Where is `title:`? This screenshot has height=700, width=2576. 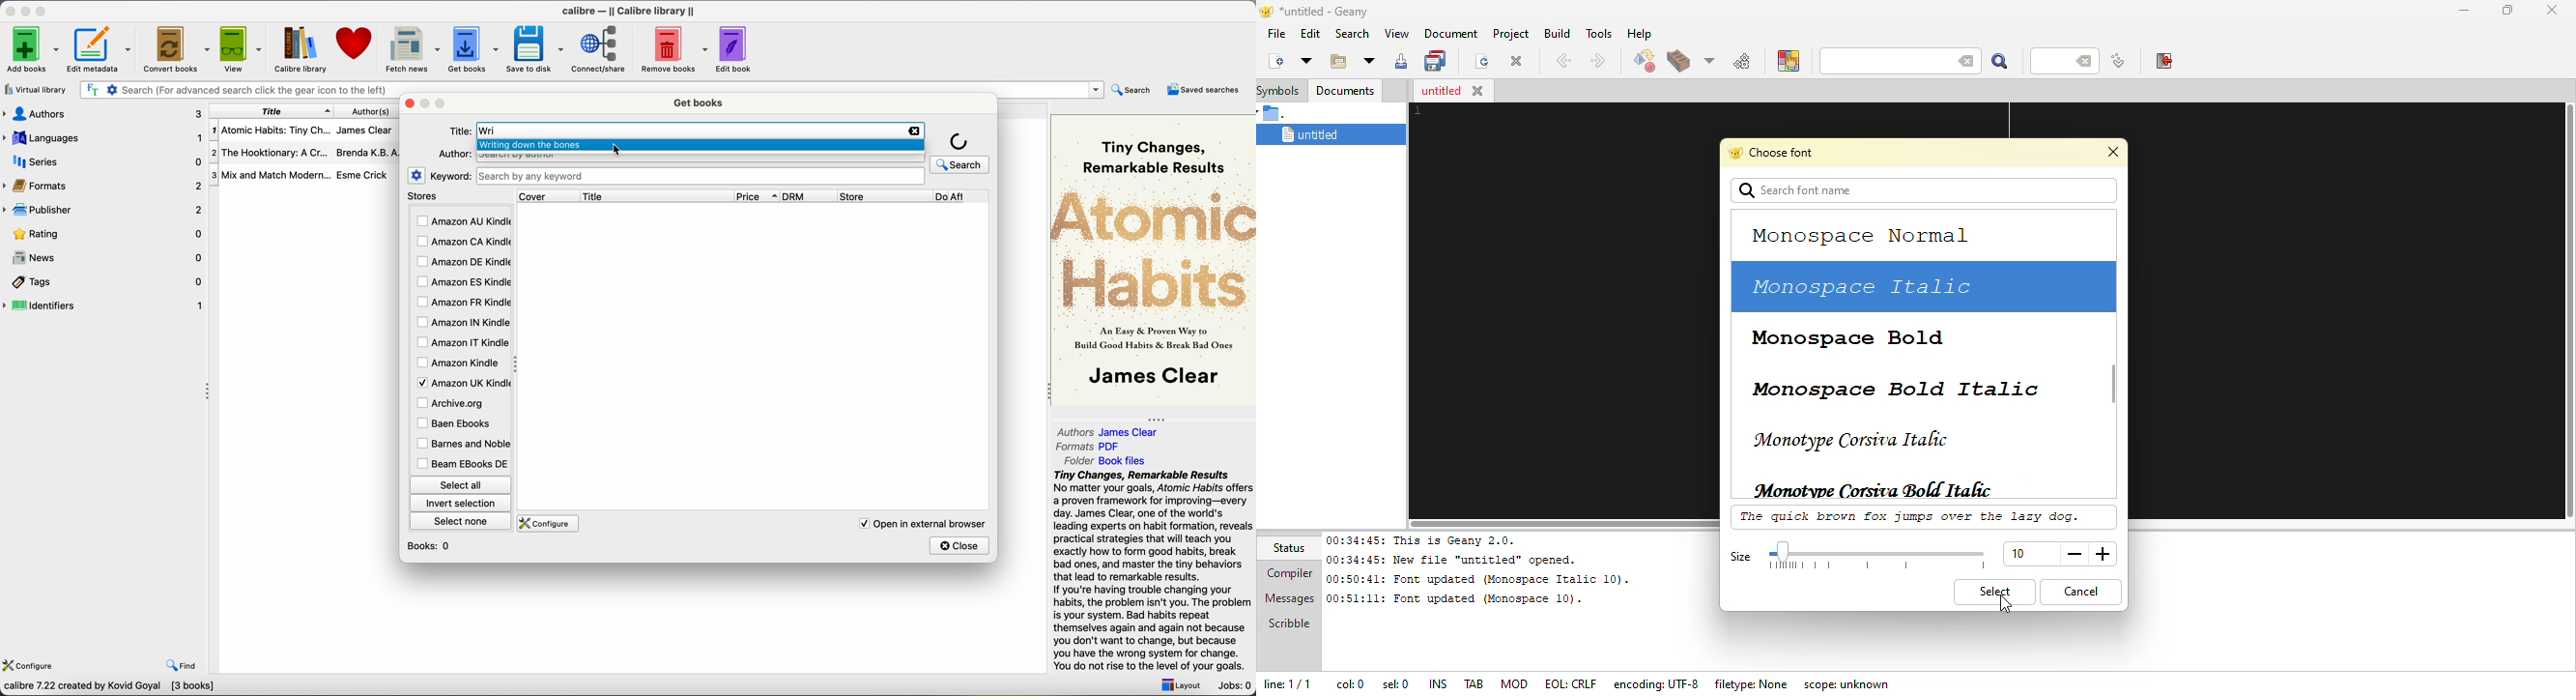
title: is located at coordinates (460, 132).